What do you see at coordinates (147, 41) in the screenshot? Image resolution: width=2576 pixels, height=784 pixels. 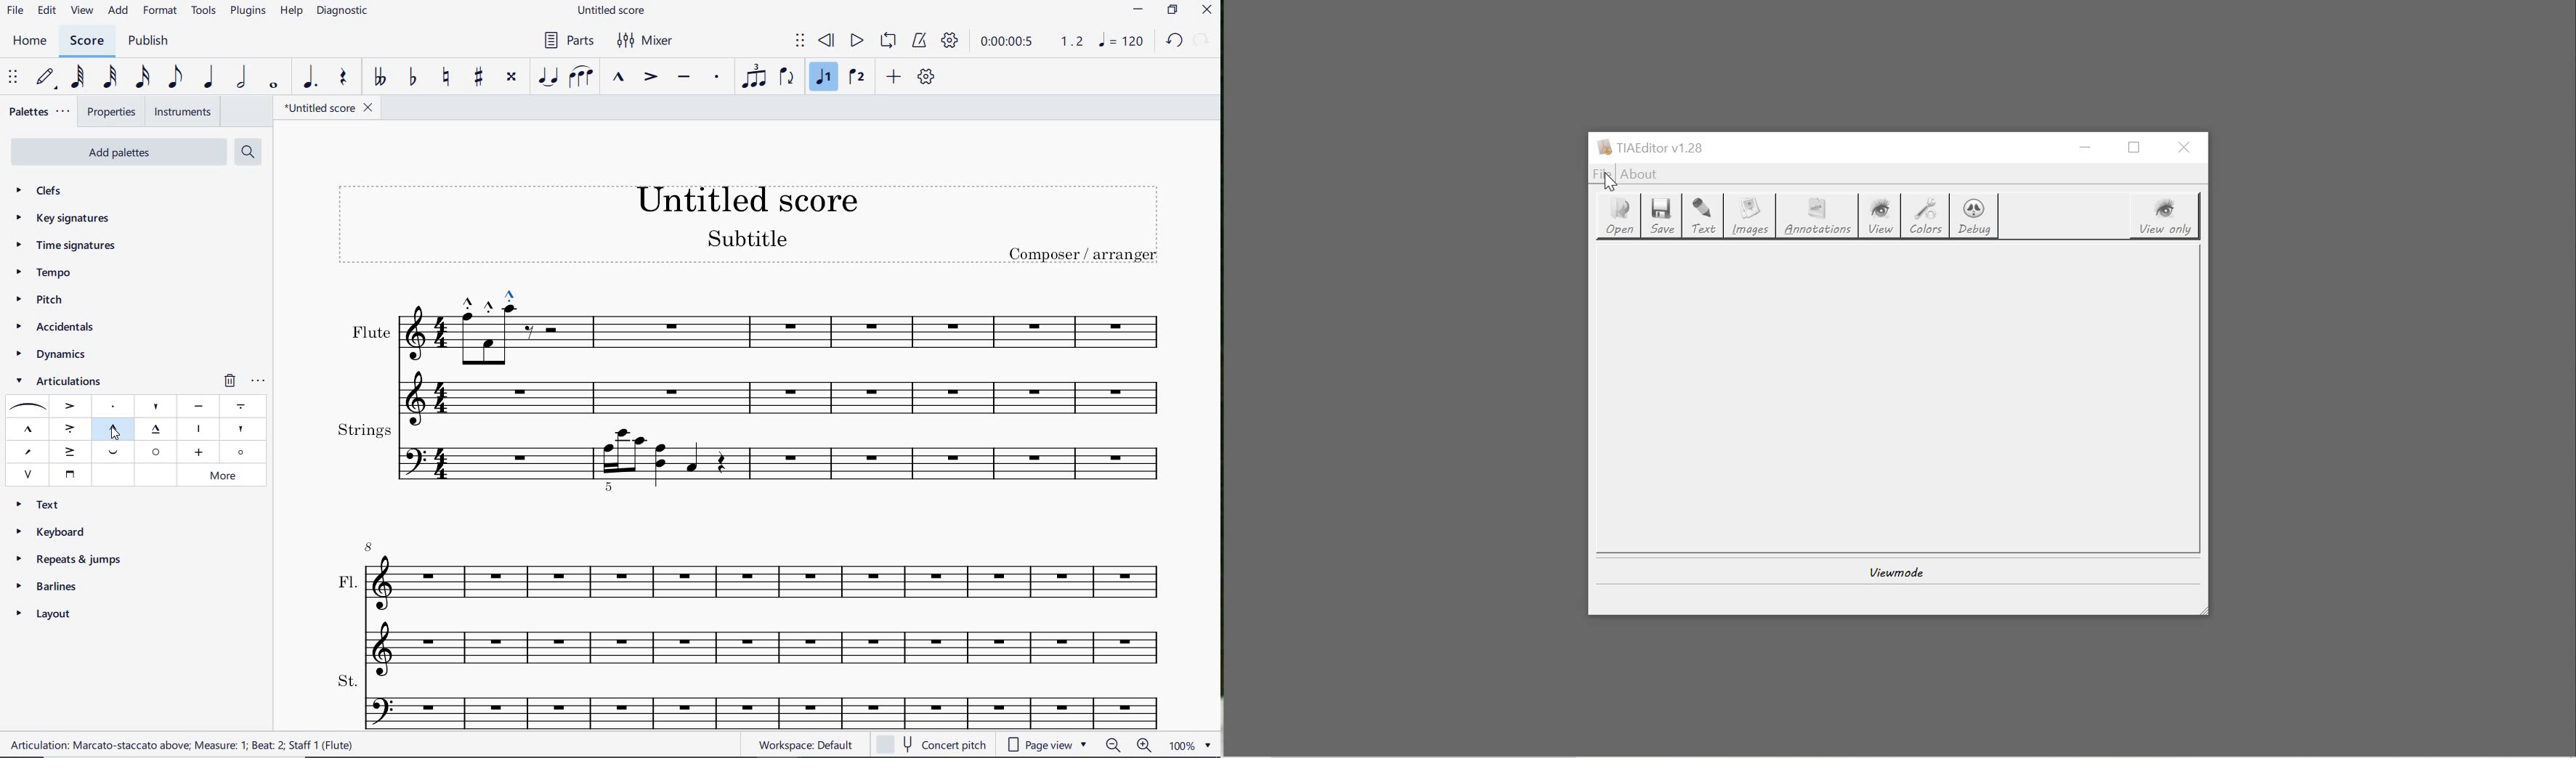 I see `publish` at bounding box center [147, 41].